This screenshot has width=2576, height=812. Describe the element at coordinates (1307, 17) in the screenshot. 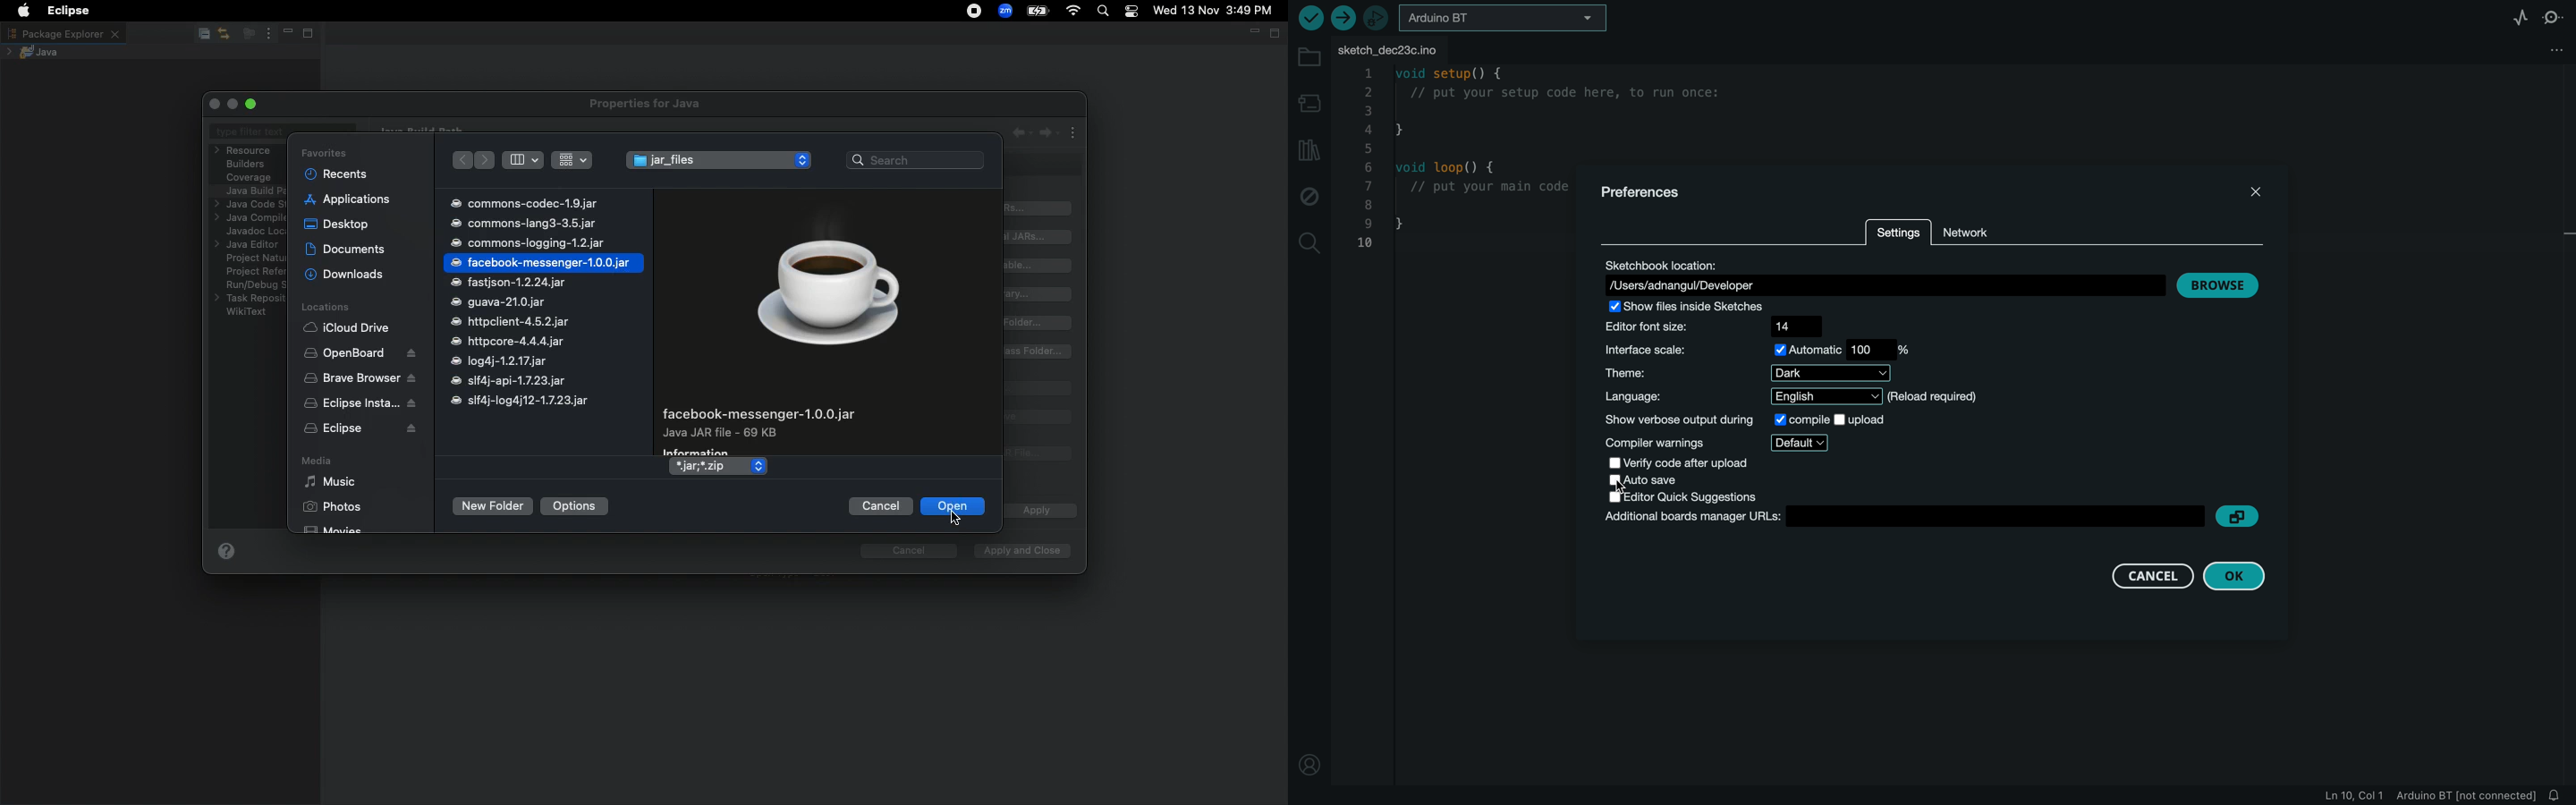

I see `verify` at that location.